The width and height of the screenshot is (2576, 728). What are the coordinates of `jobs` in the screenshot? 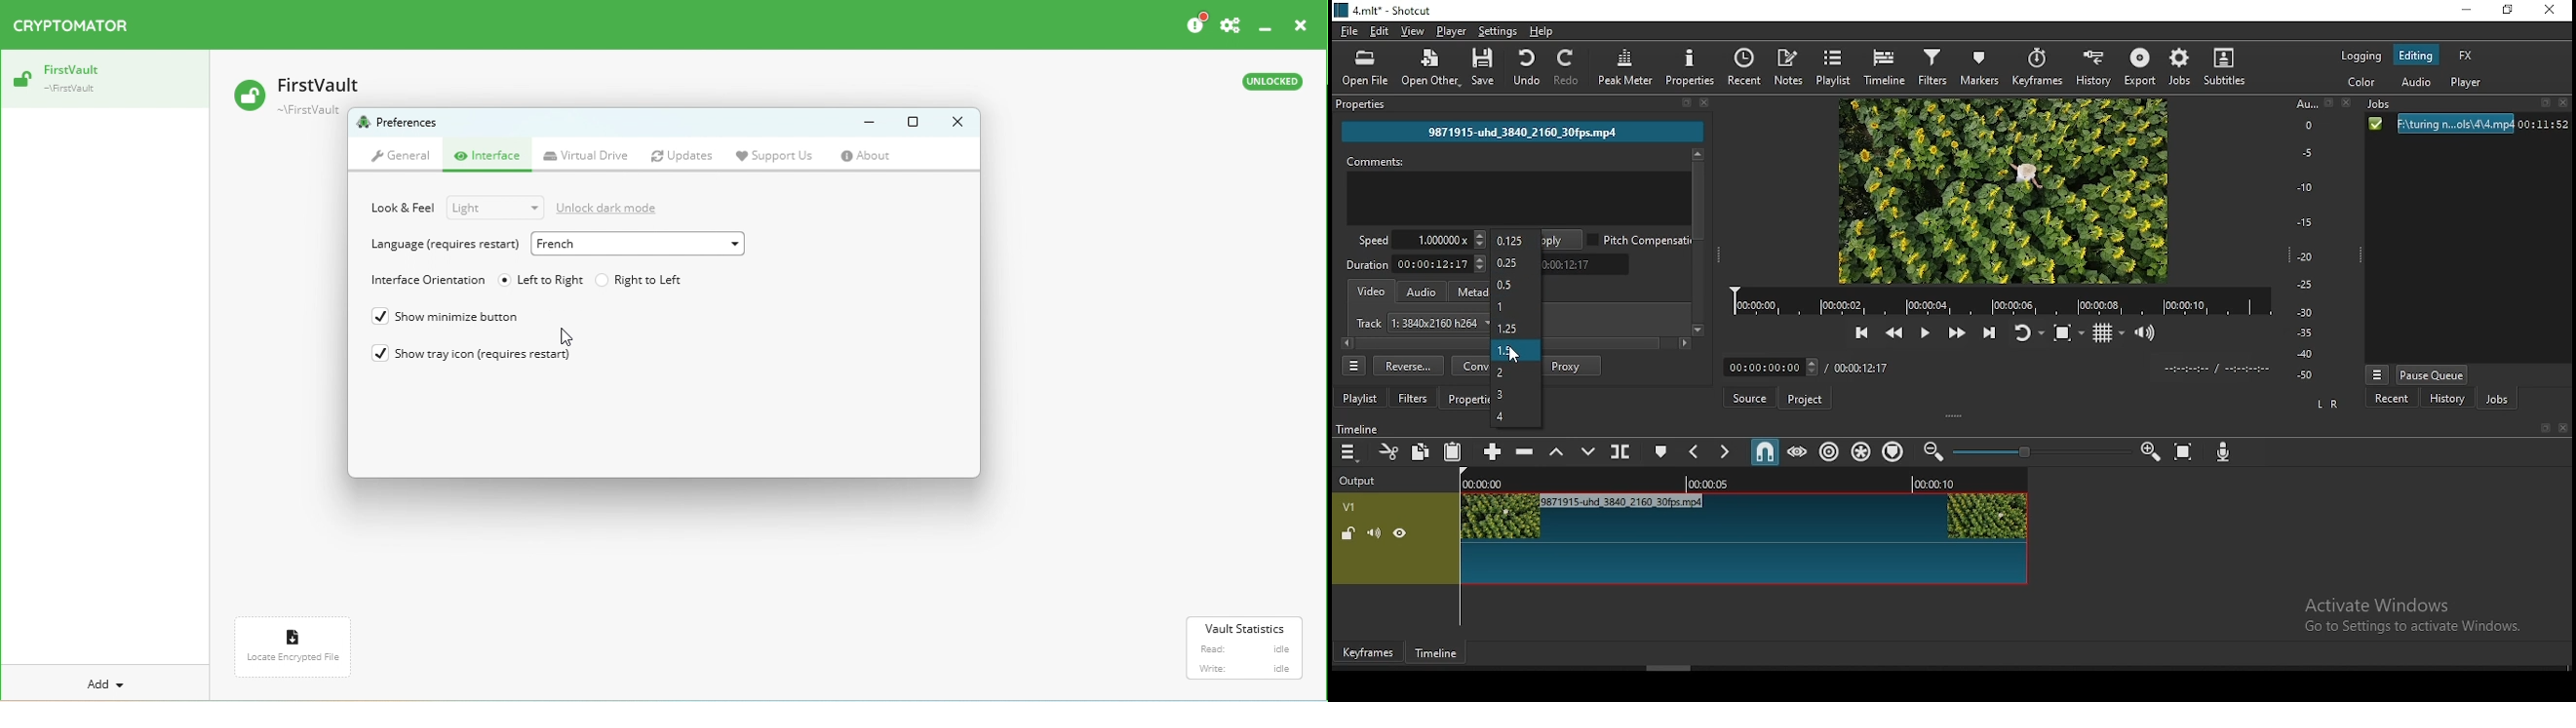 It's located at (2496, 401).